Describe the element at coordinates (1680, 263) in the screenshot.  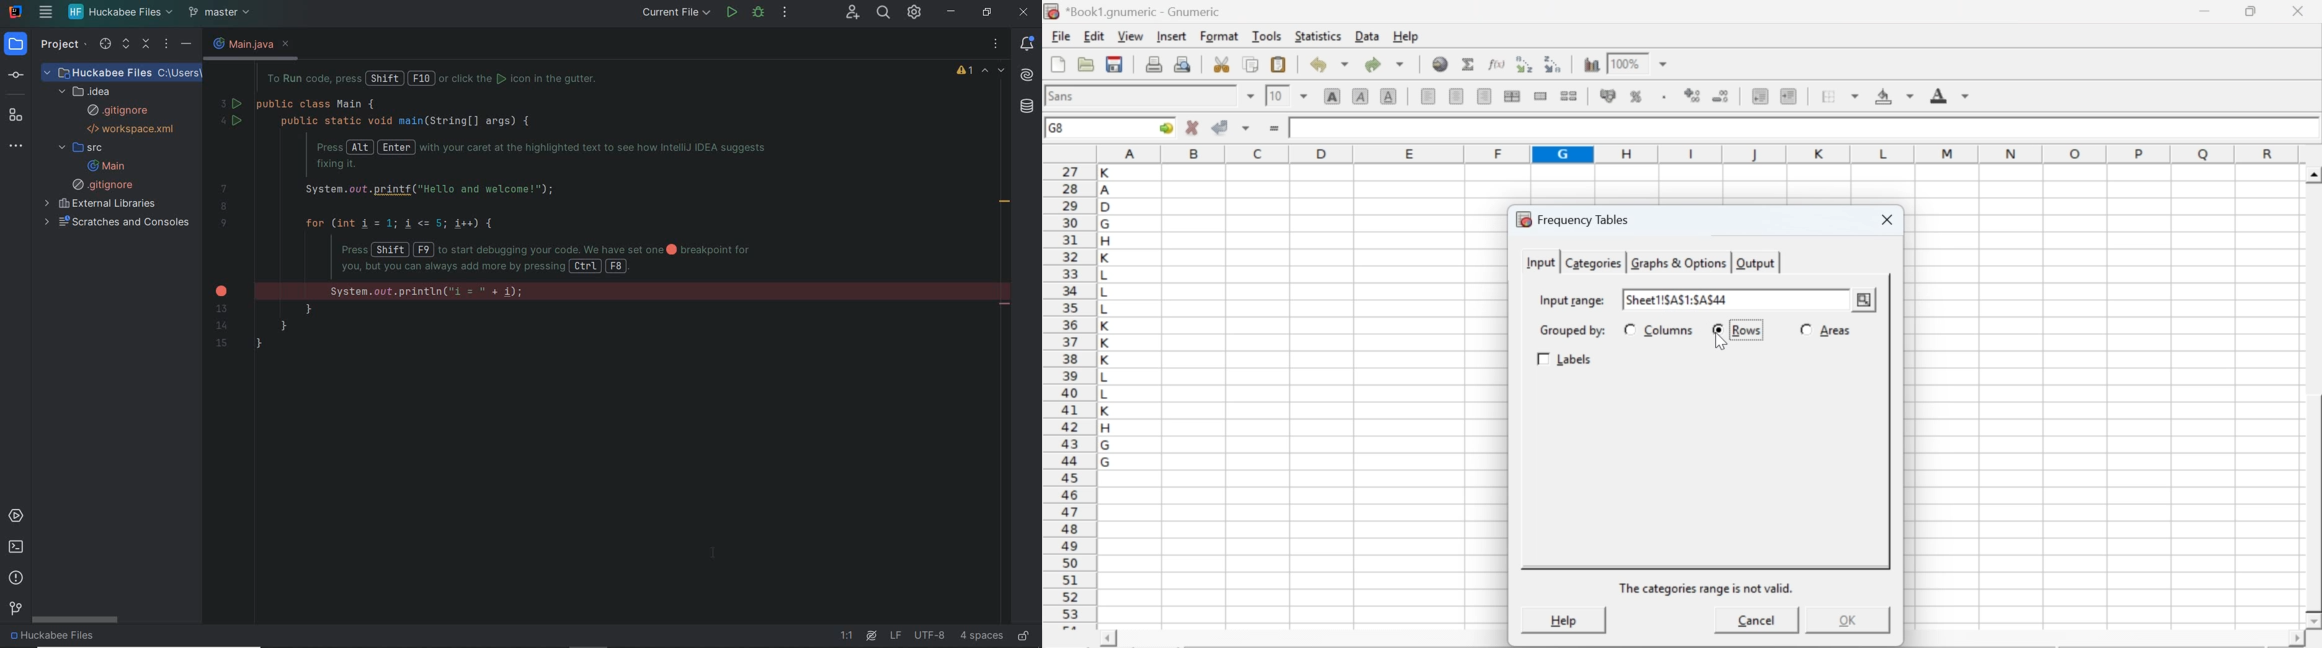
I see `graphs & options` at that location.